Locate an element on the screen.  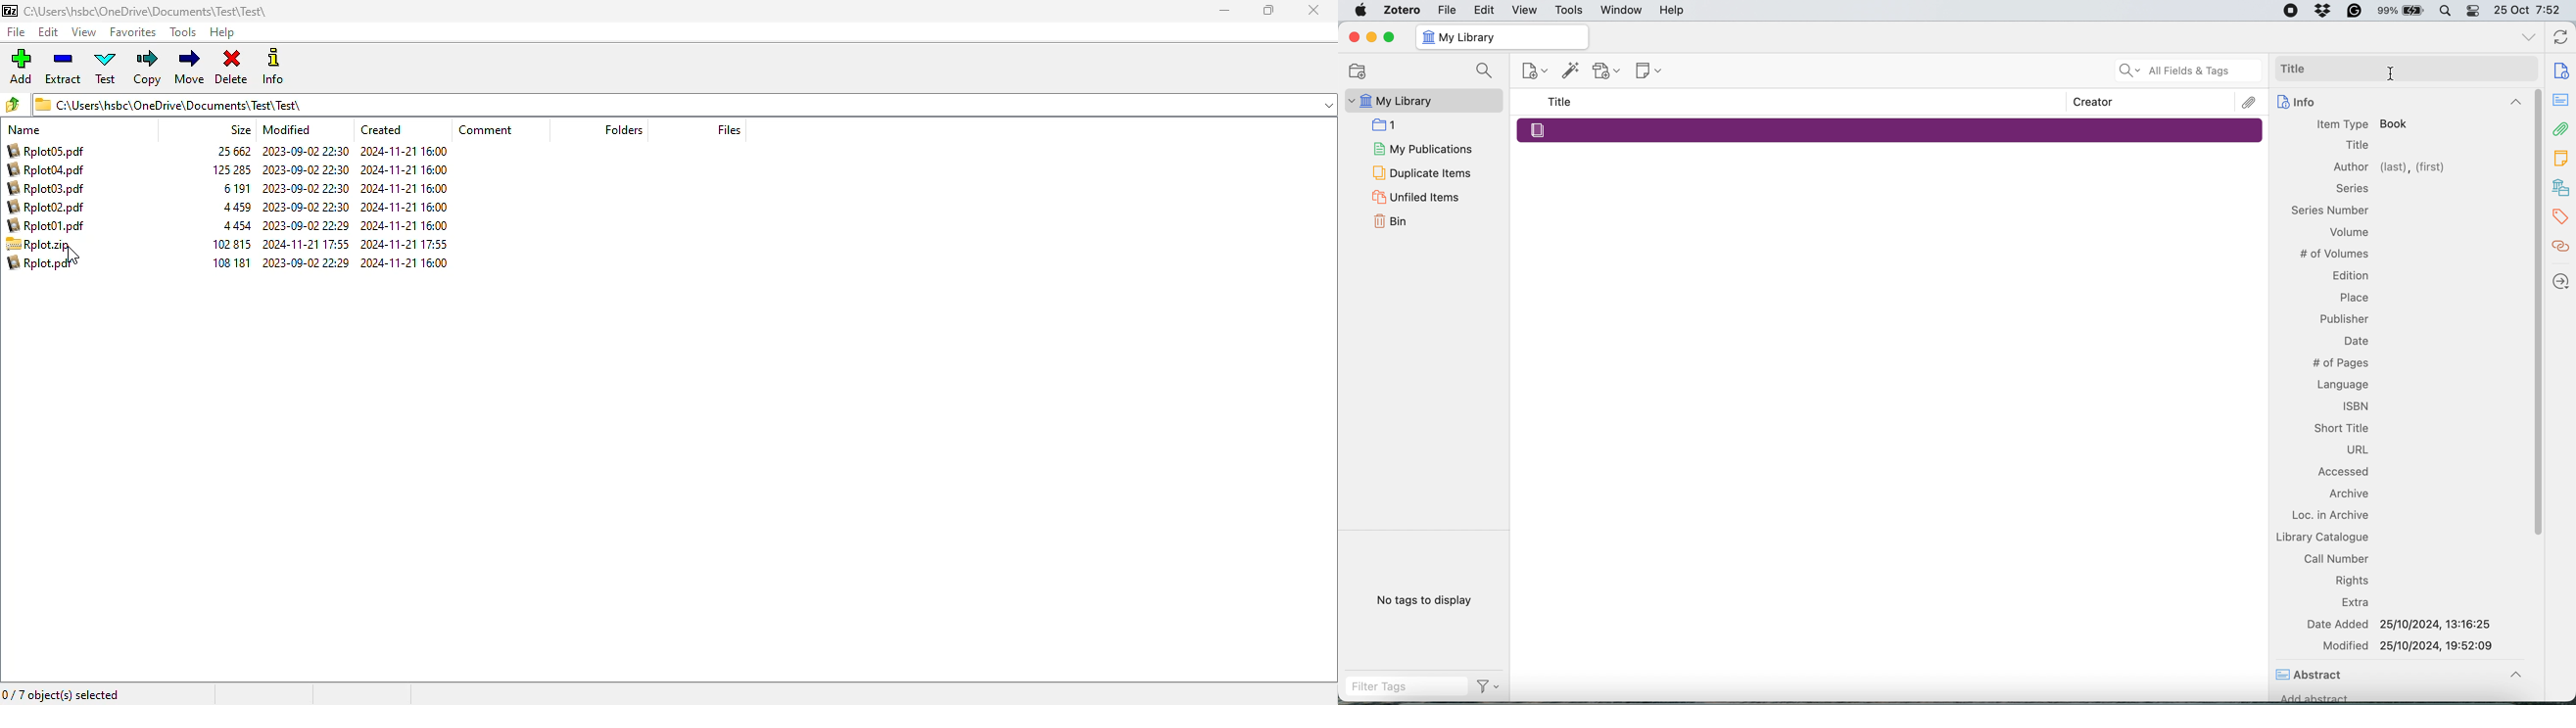
Title is located at coordinates (1562, 102).